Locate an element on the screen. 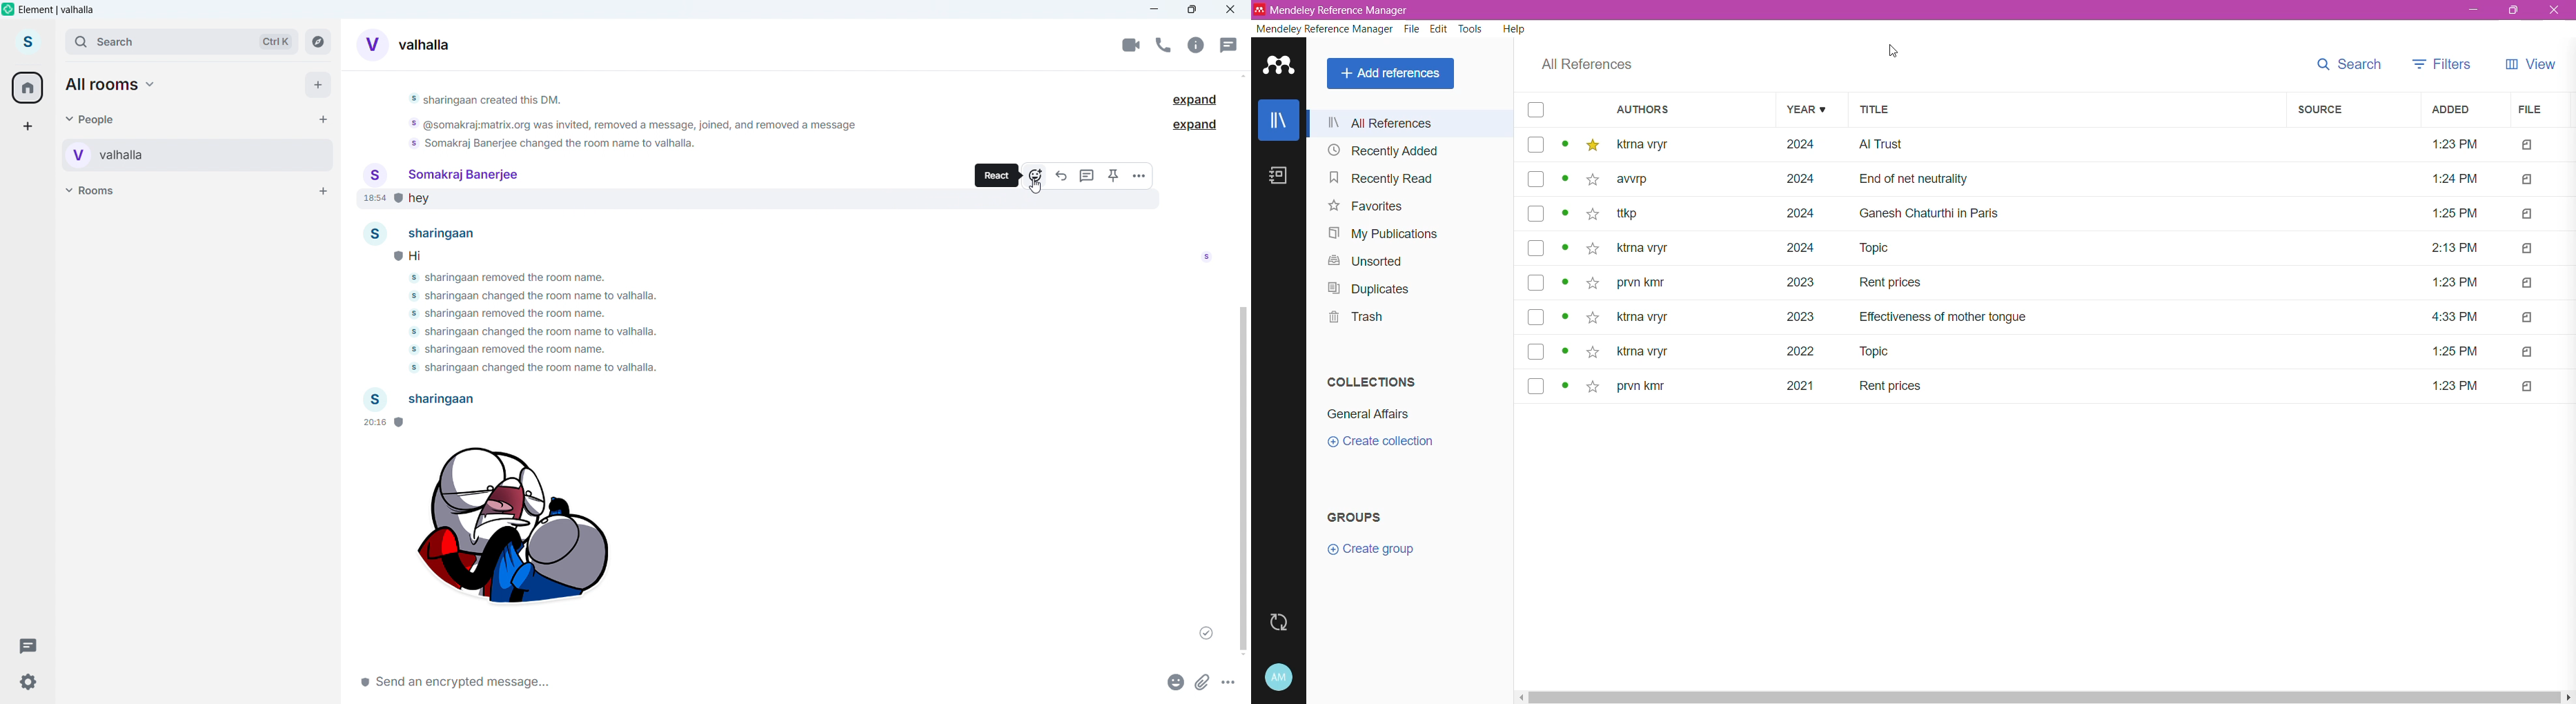 This screenshot has height=728, width=2576. added is located at coordinates (2451, 110).